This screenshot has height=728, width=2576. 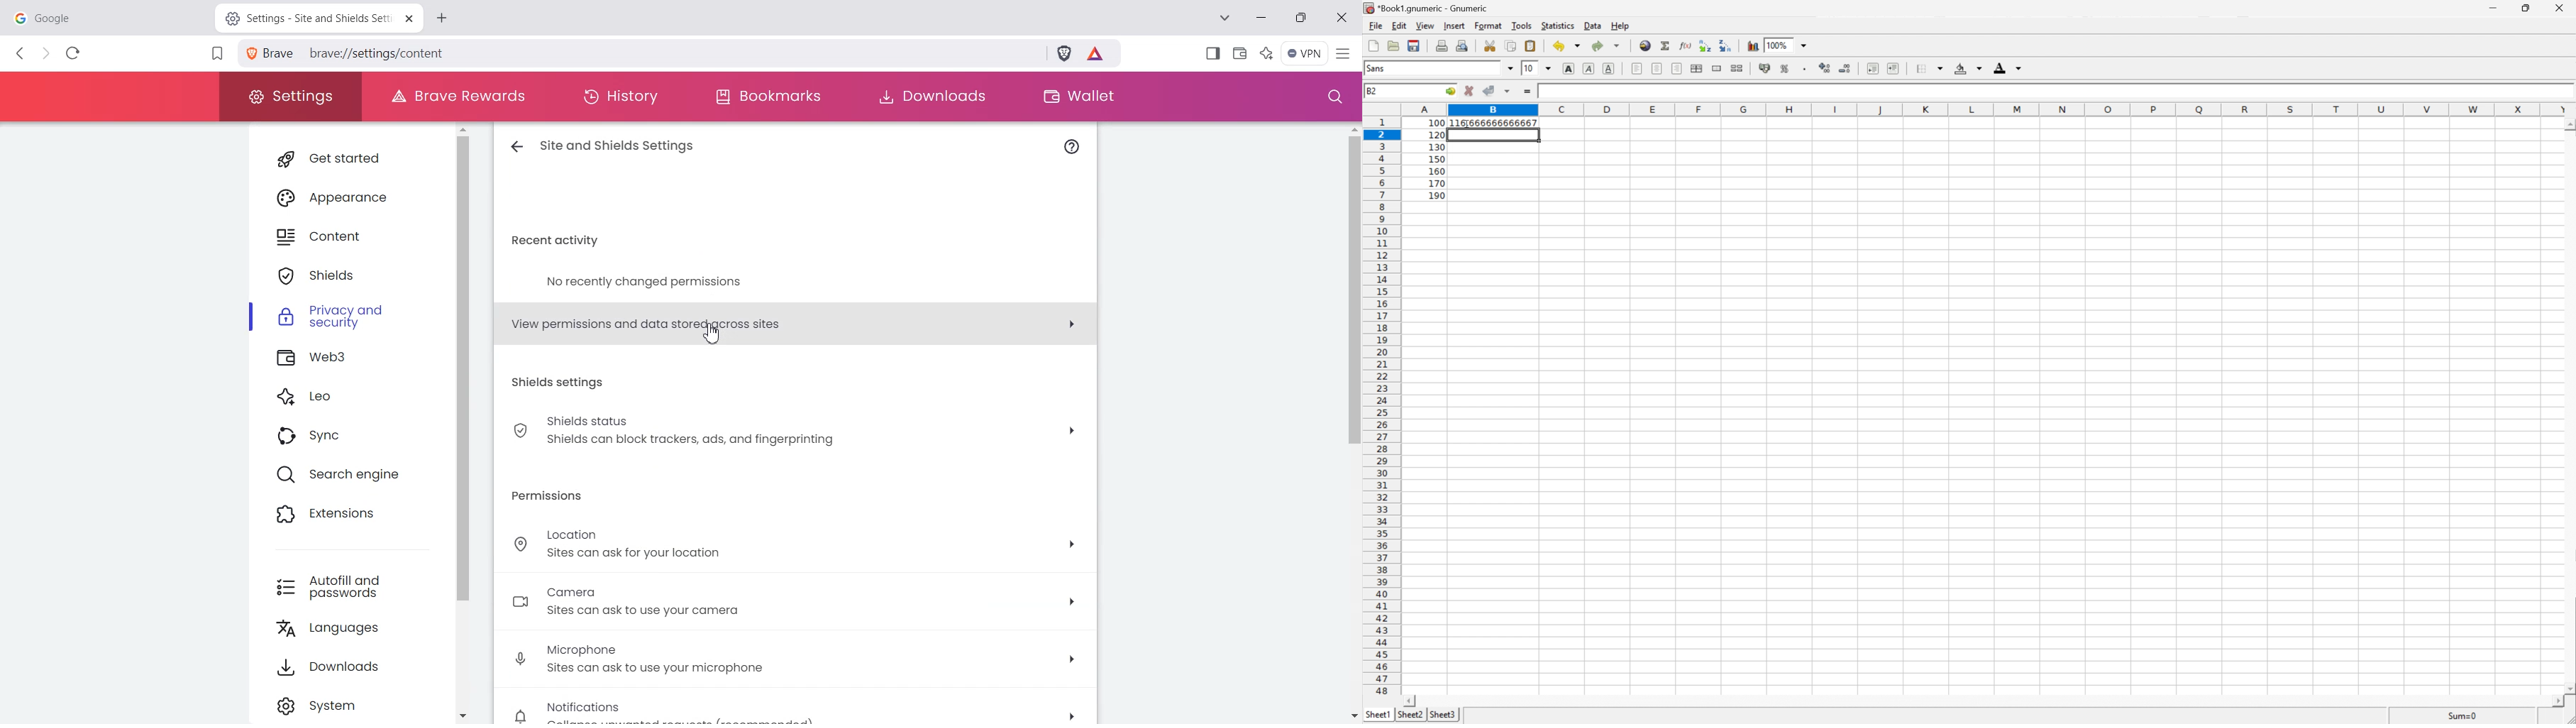 What do you see at coordinates (2559, 9) in the screenshot?
I see `Close` at bounding box center [2559, 9].